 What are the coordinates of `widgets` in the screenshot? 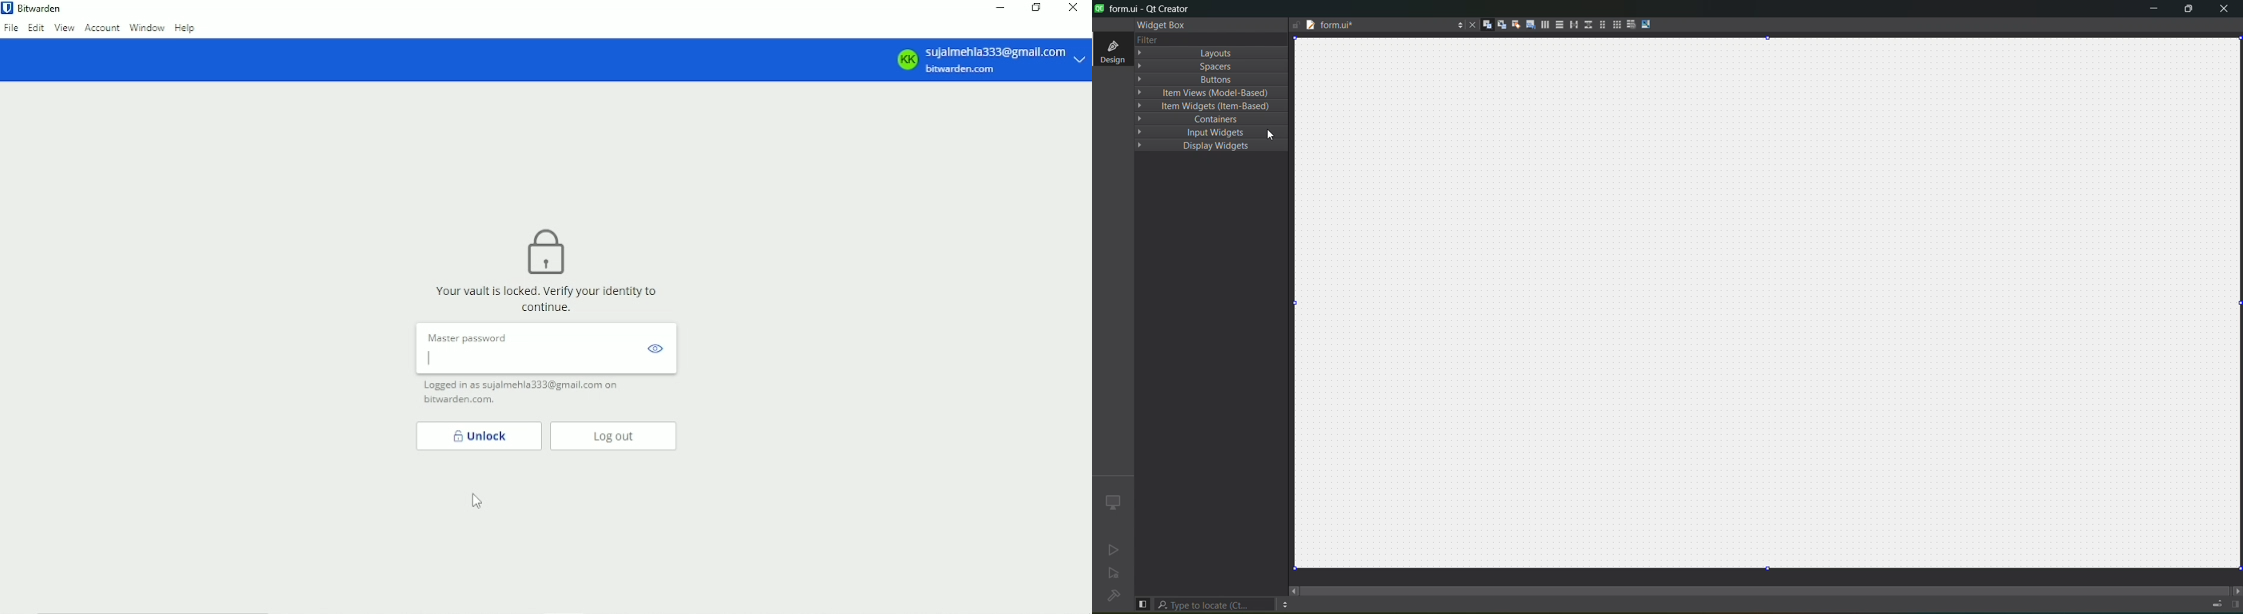 It's located at (1482, 25).